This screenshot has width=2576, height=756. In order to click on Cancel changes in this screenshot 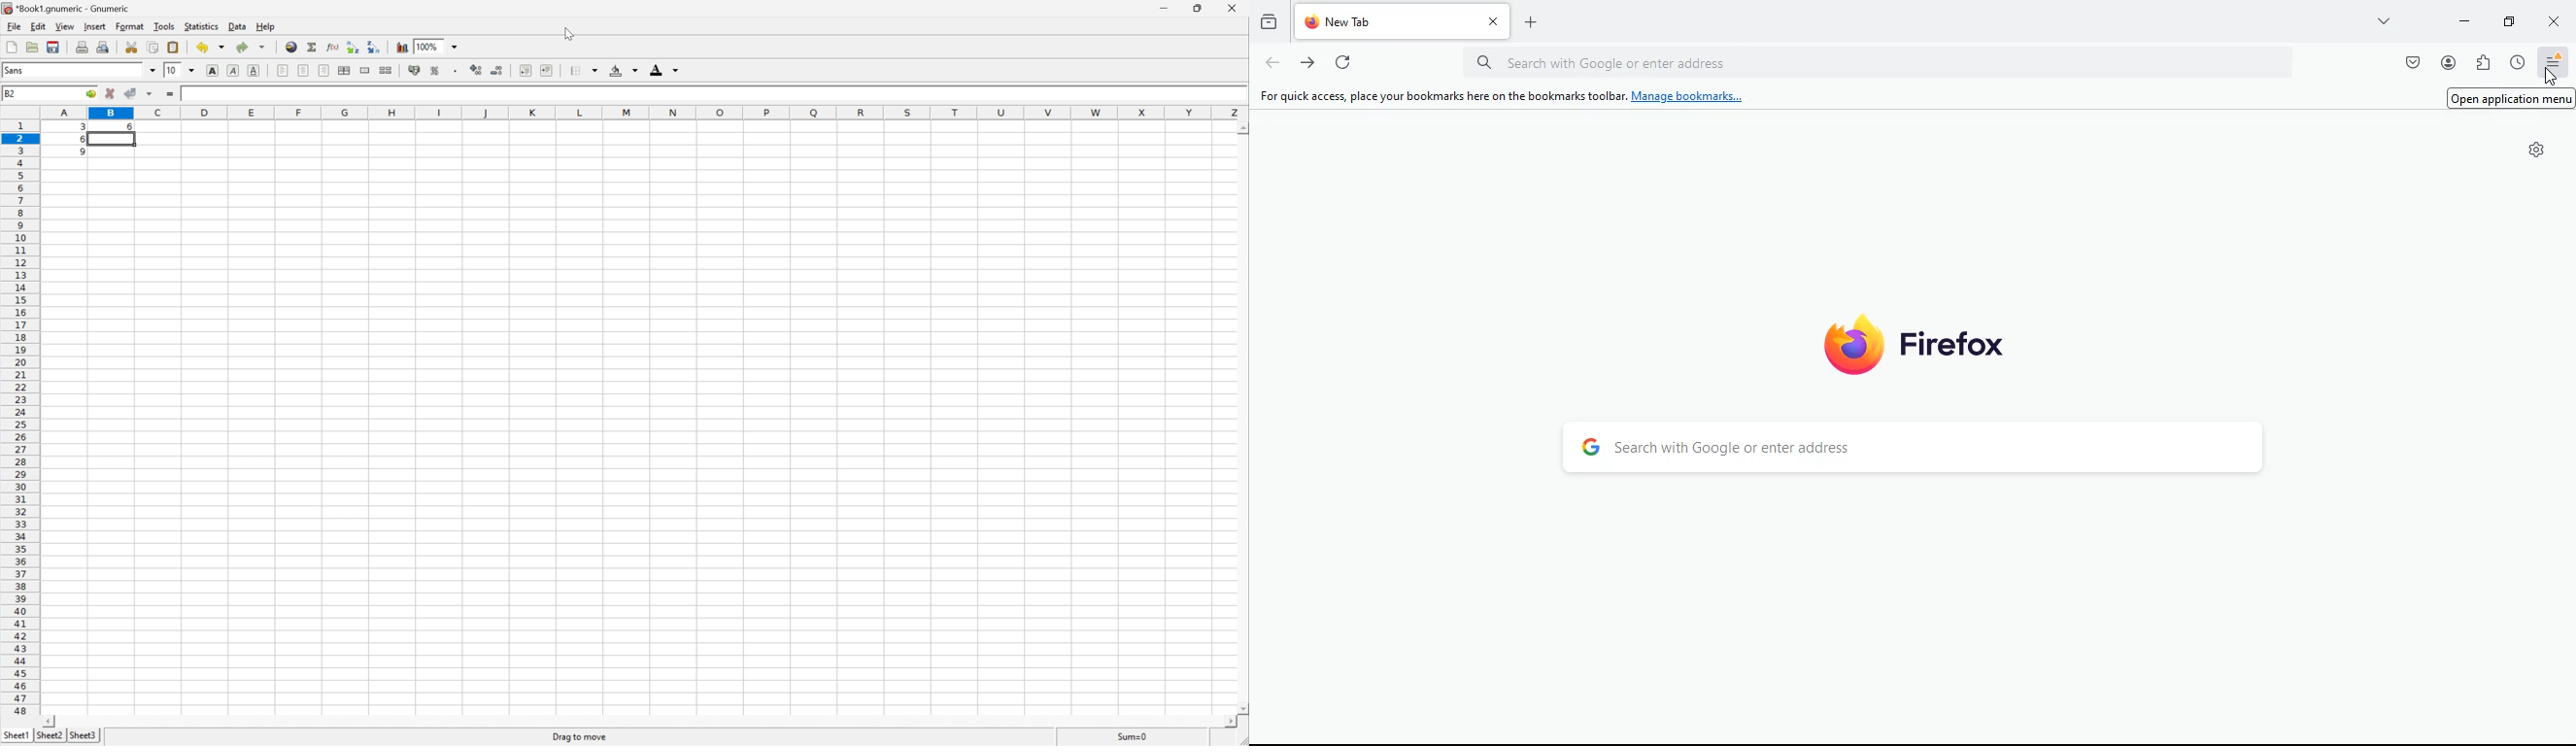, I will do `click(111, 92)`.